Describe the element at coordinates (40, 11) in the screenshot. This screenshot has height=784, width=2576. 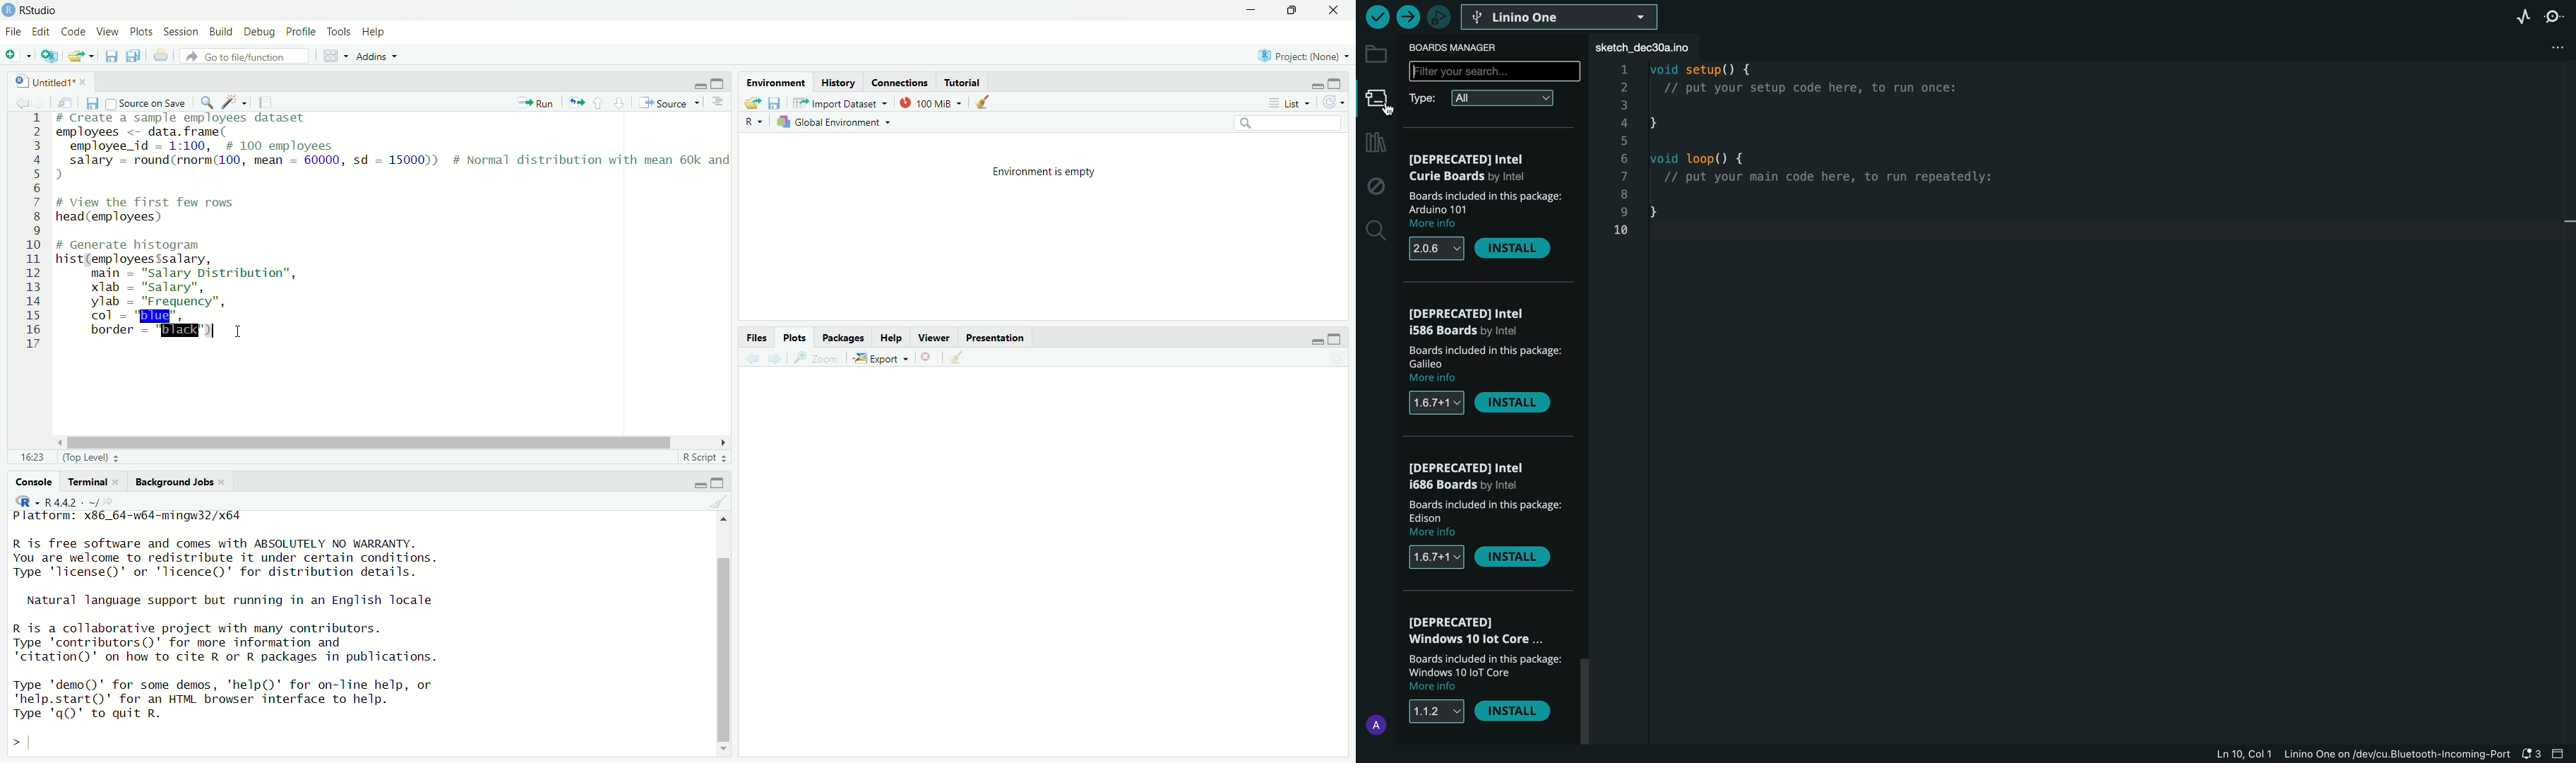
I see `R studio` at that location.